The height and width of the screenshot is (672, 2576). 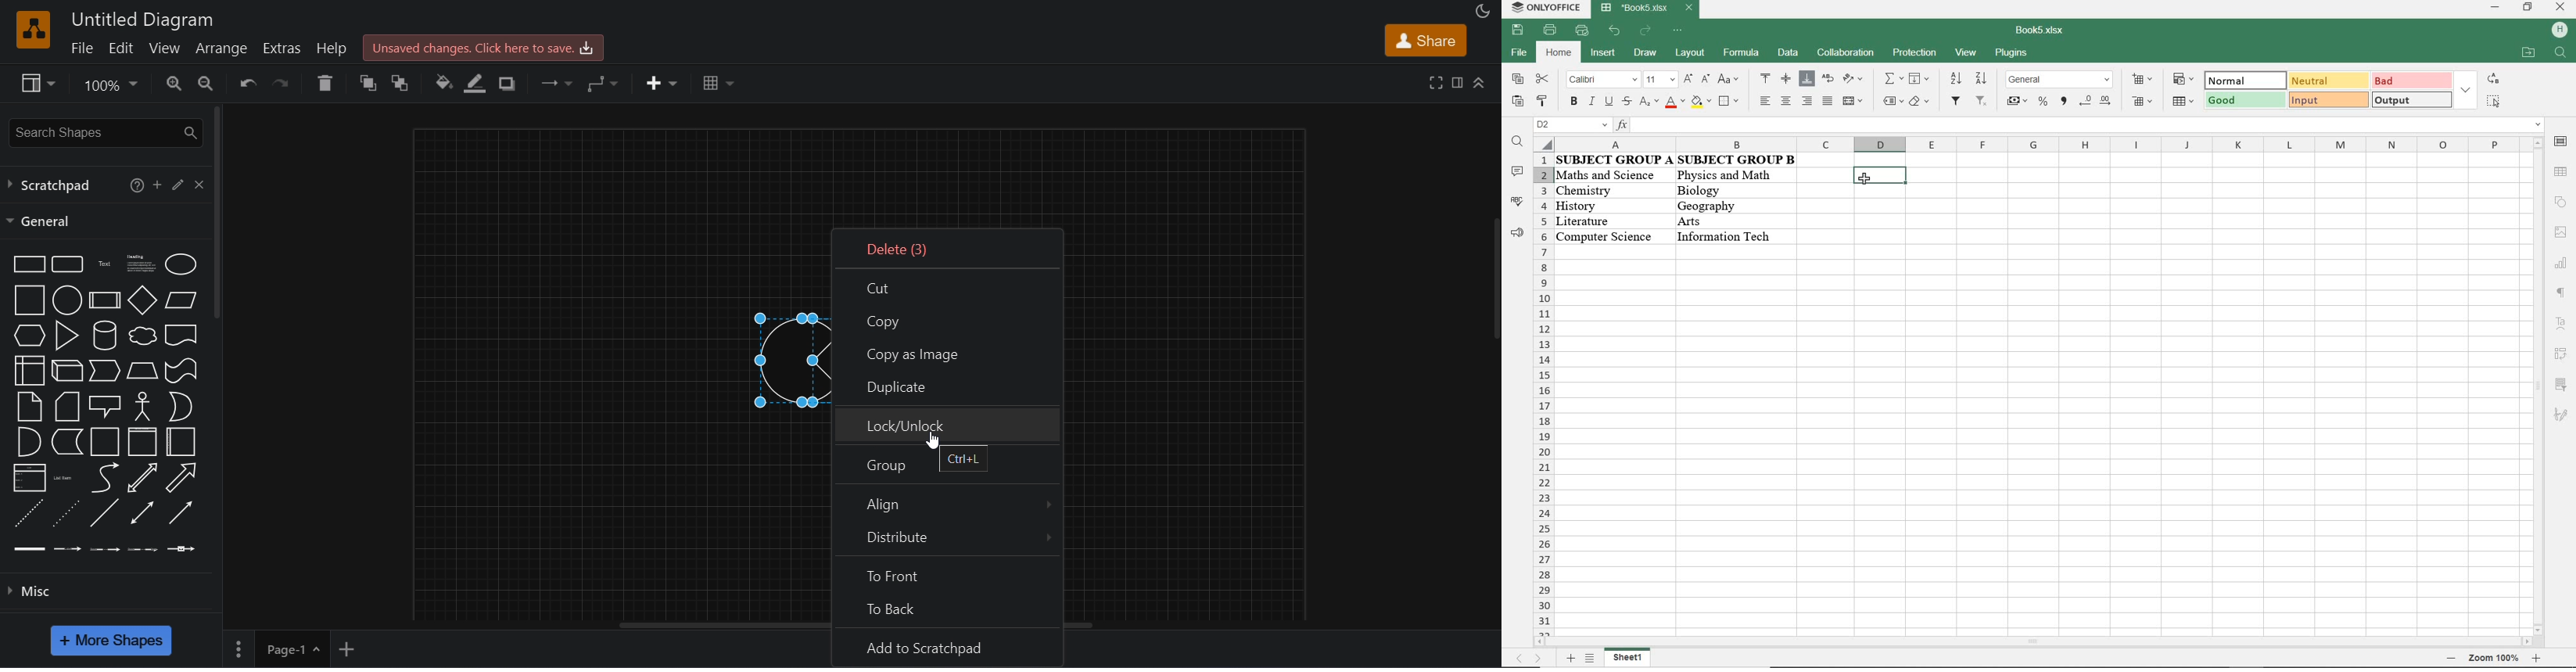 What do you see at coordinates (1480, 81) in the screenshot?
I see `collapse/expand ` at bounding box center [1480, 81].